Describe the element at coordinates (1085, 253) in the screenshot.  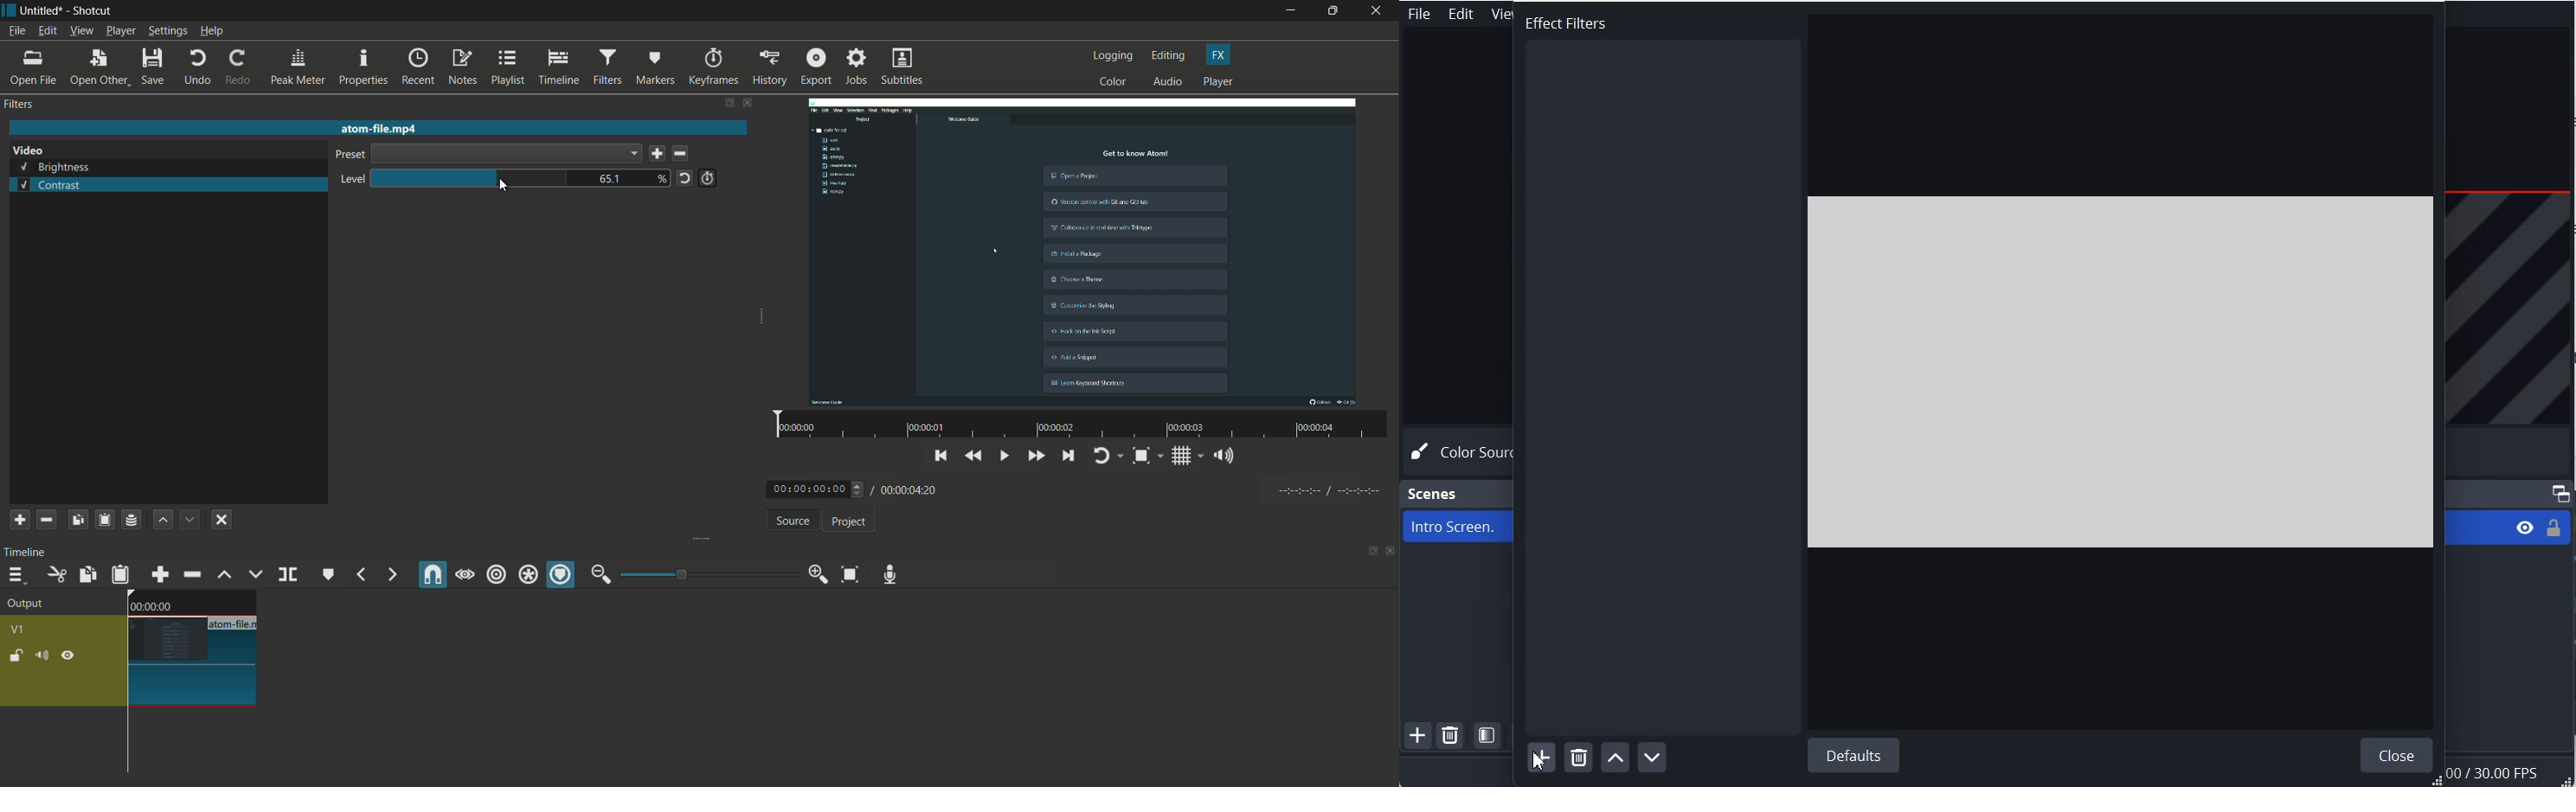
I see `video` at that location.